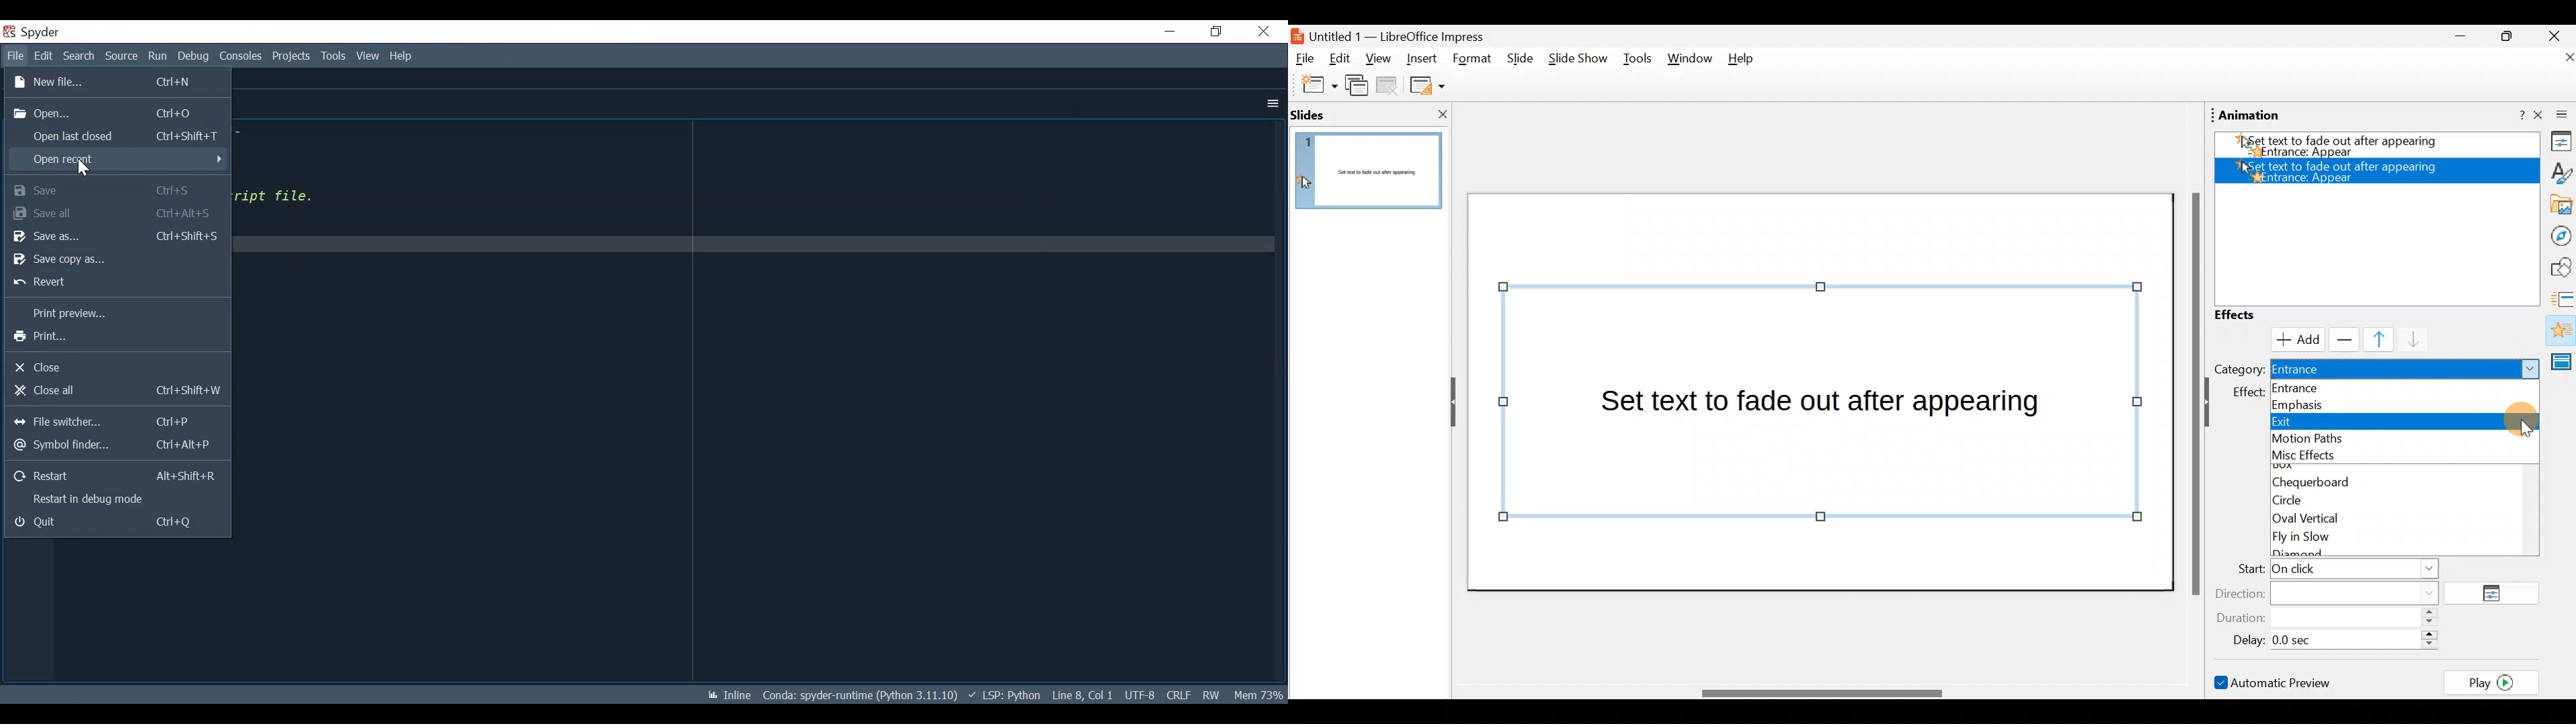 The image size is (2576, 728). What do you see at coordinates (1331, 114) in the screenshot?
I see `Slides` at bounding box center [1331, 114].